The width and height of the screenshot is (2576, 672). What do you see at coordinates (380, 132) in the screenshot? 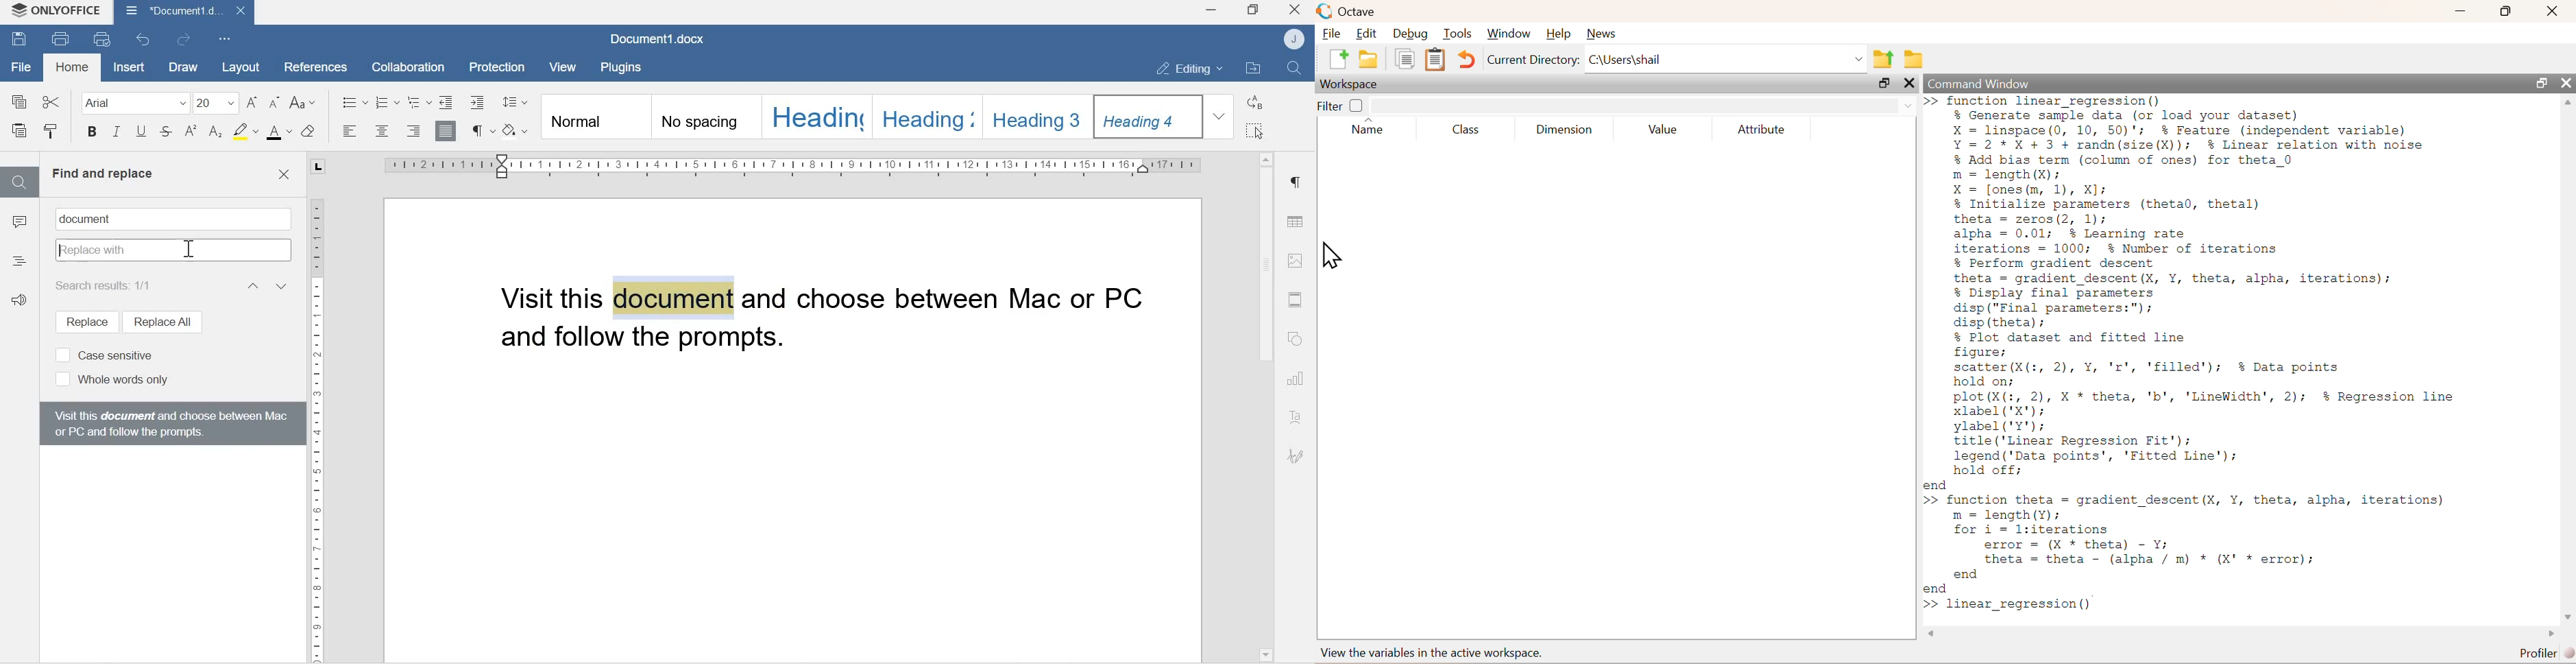
I see `Align center` at bounding box center [380, 132].